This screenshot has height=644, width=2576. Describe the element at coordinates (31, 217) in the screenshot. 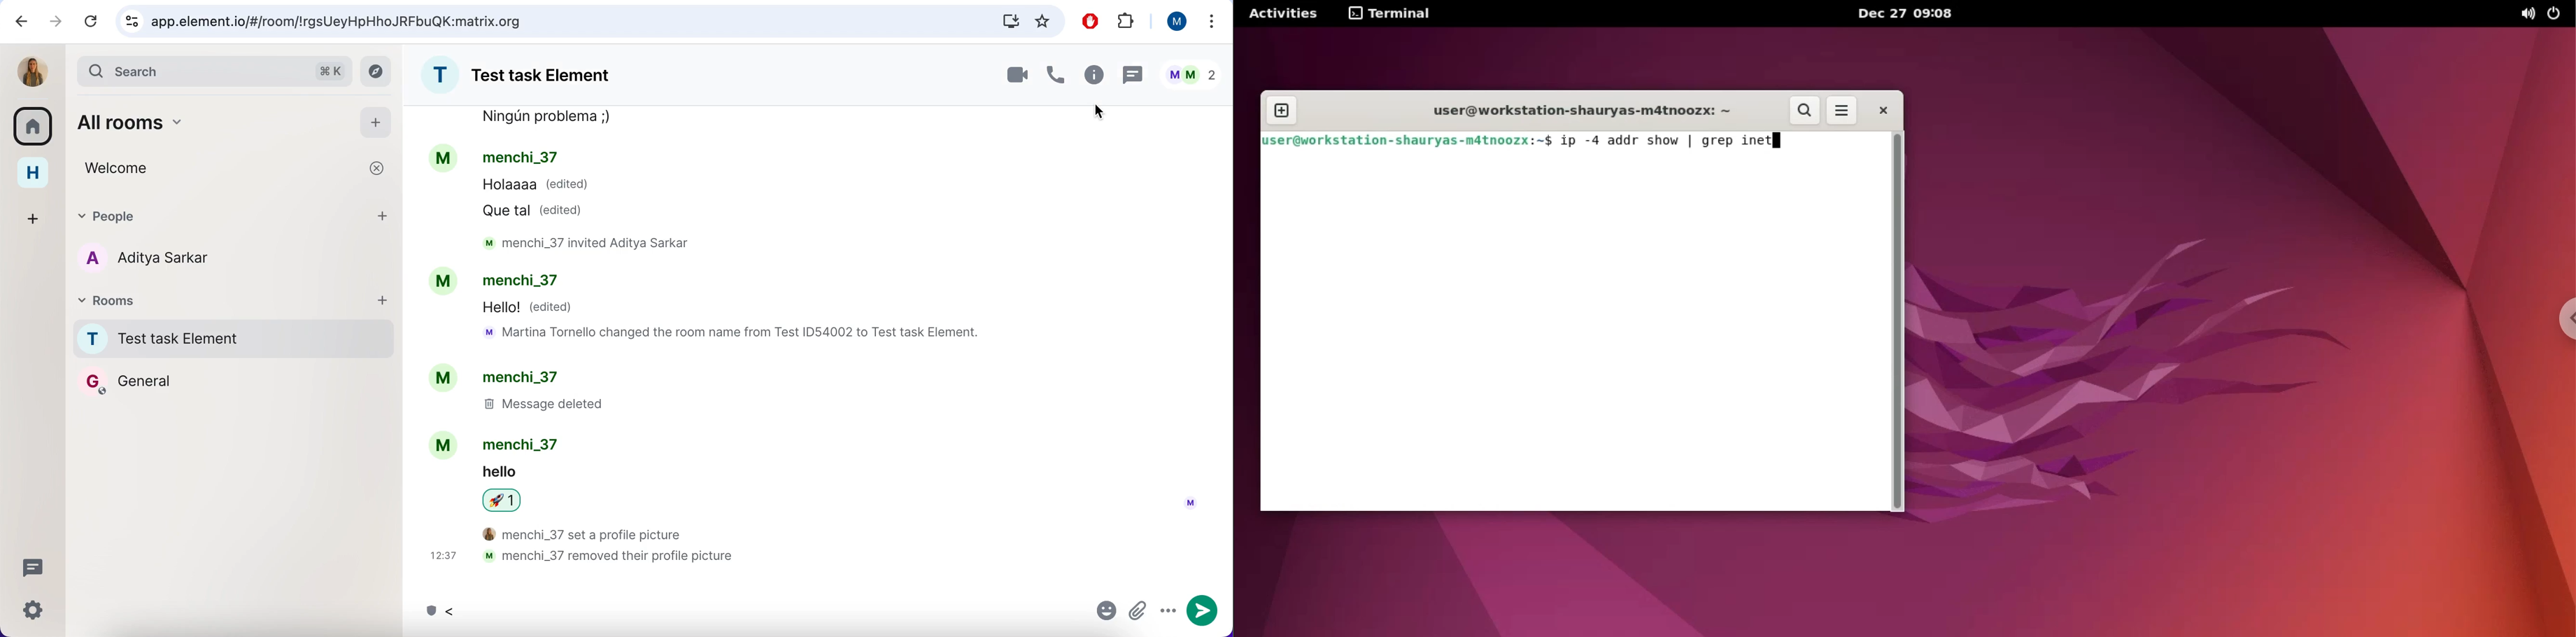

I see `create a space` at that location.